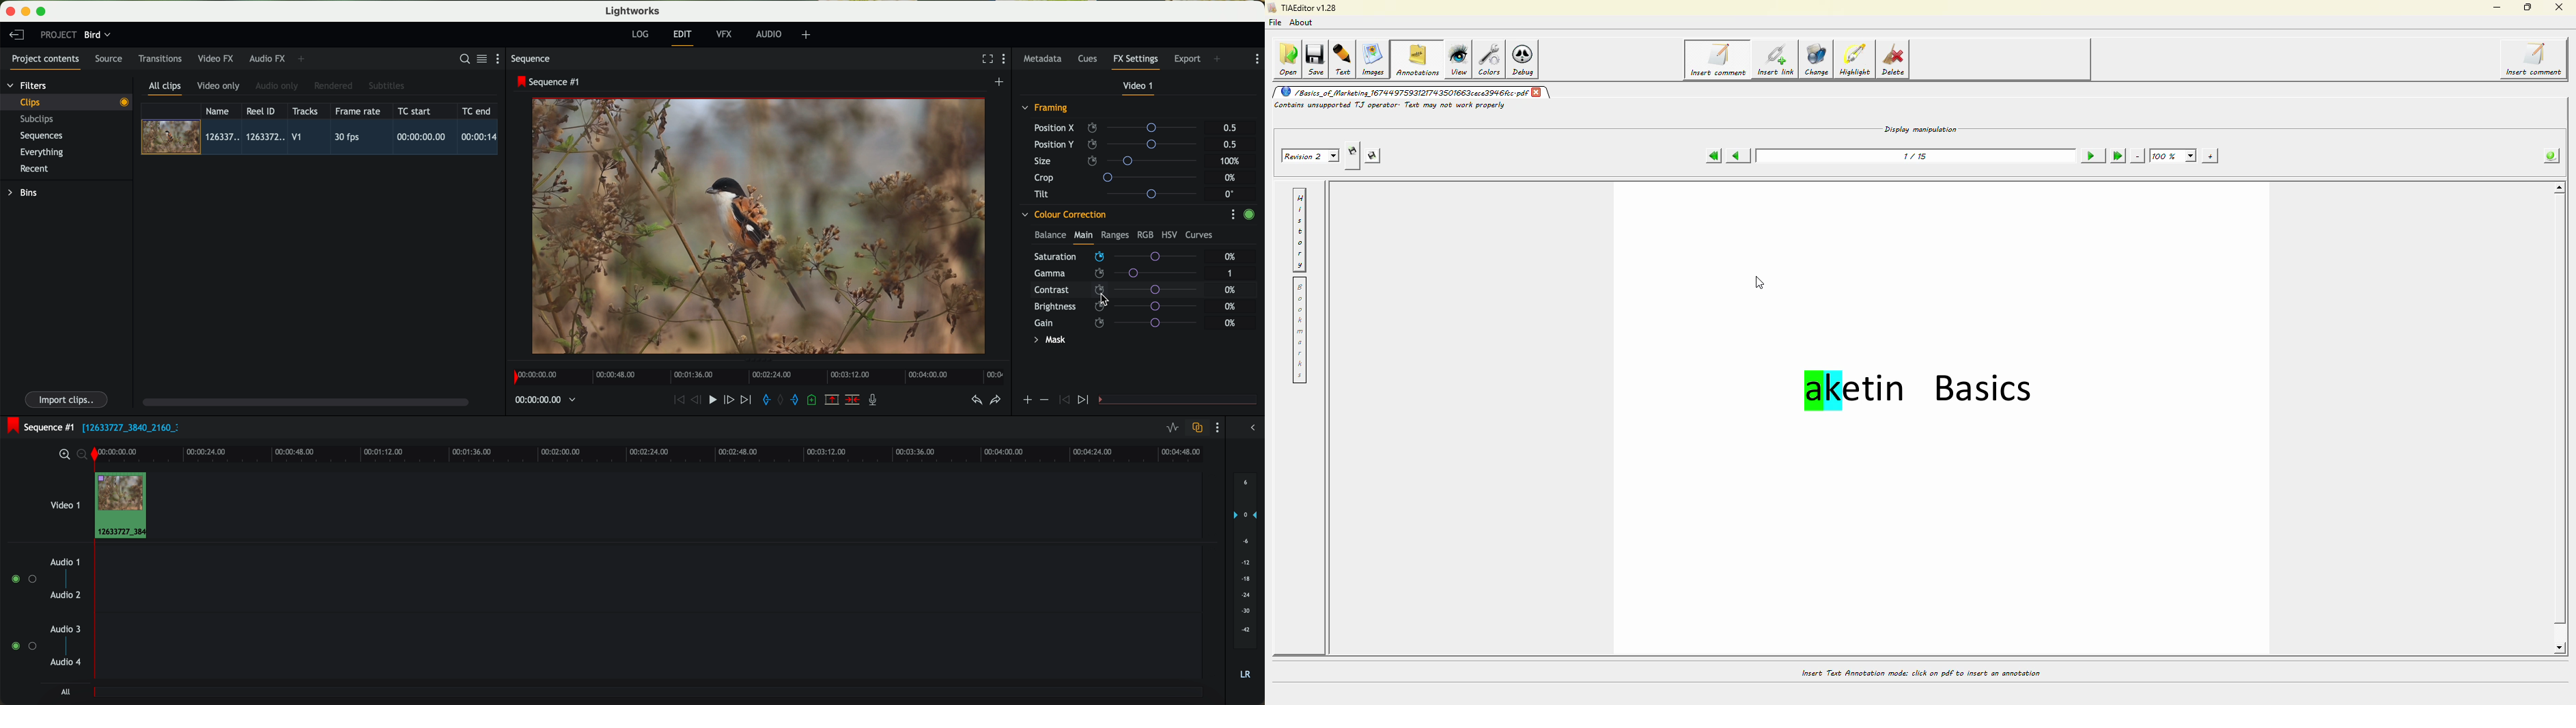 The height and width of the screenshot is (728, 2576). Describe the element at coordinates (1043, 400) in the screenshot. I see `icon` at that location.